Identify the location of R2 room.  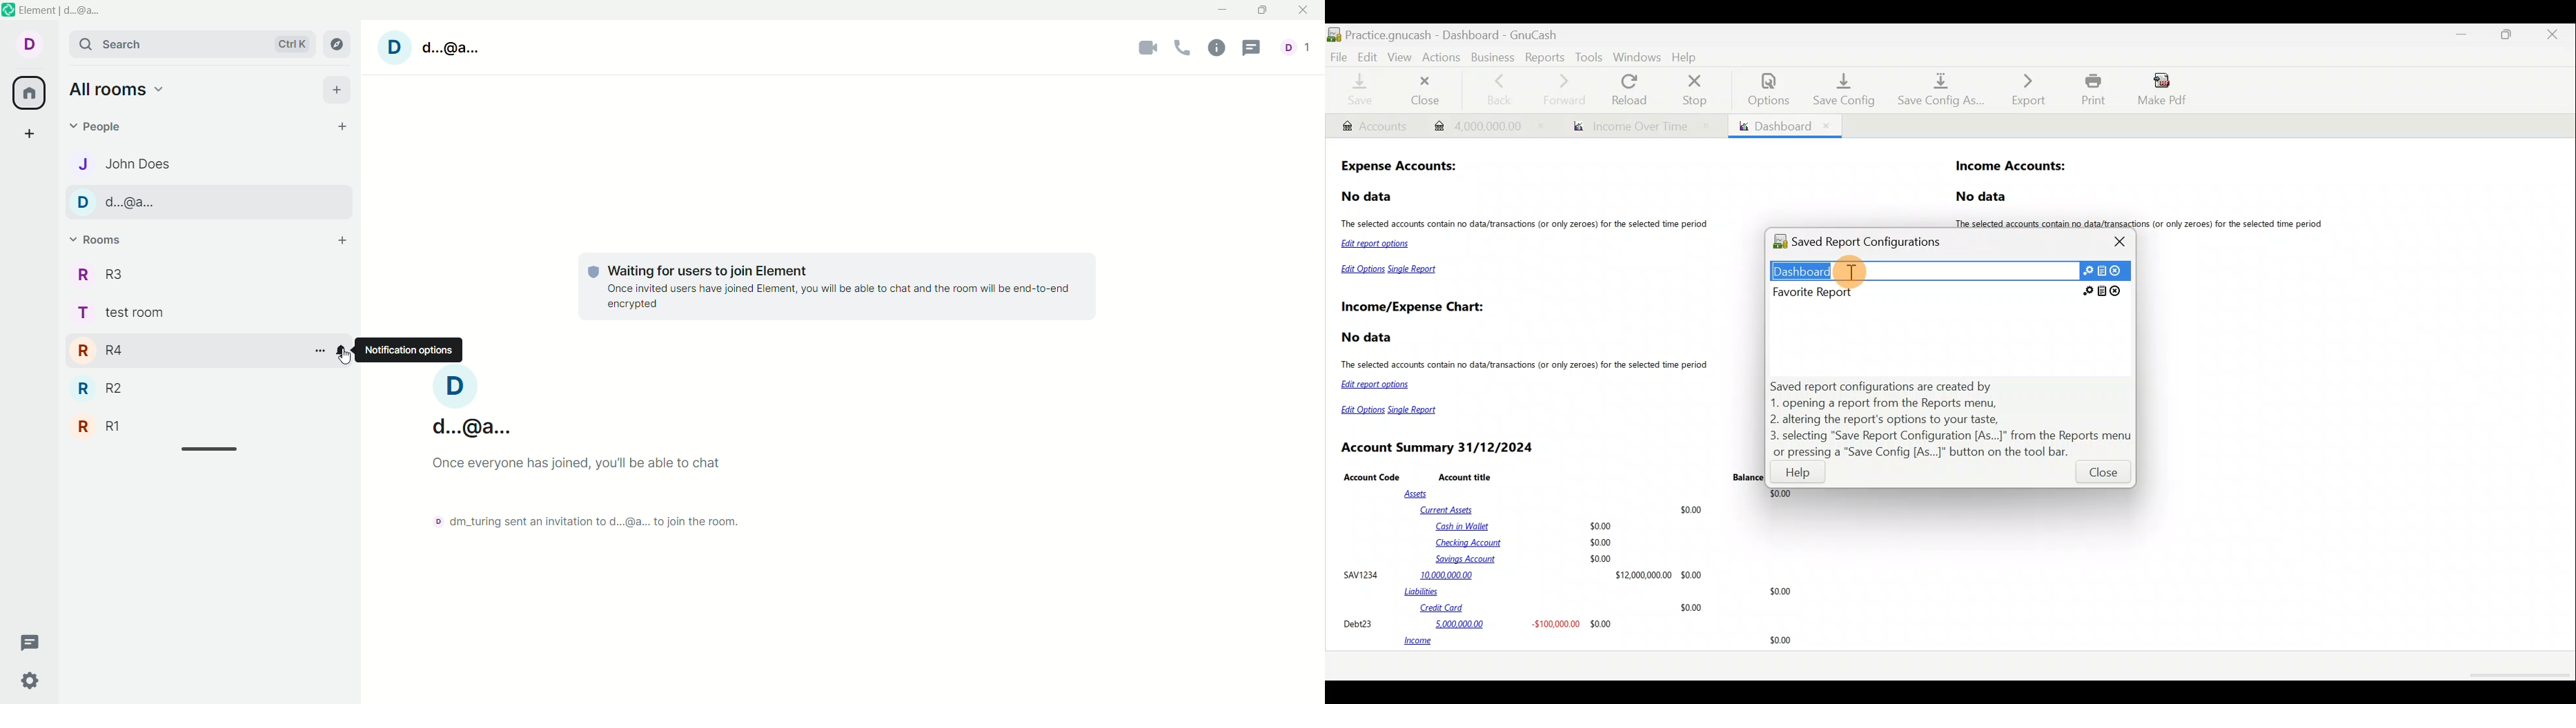
(208, 388).